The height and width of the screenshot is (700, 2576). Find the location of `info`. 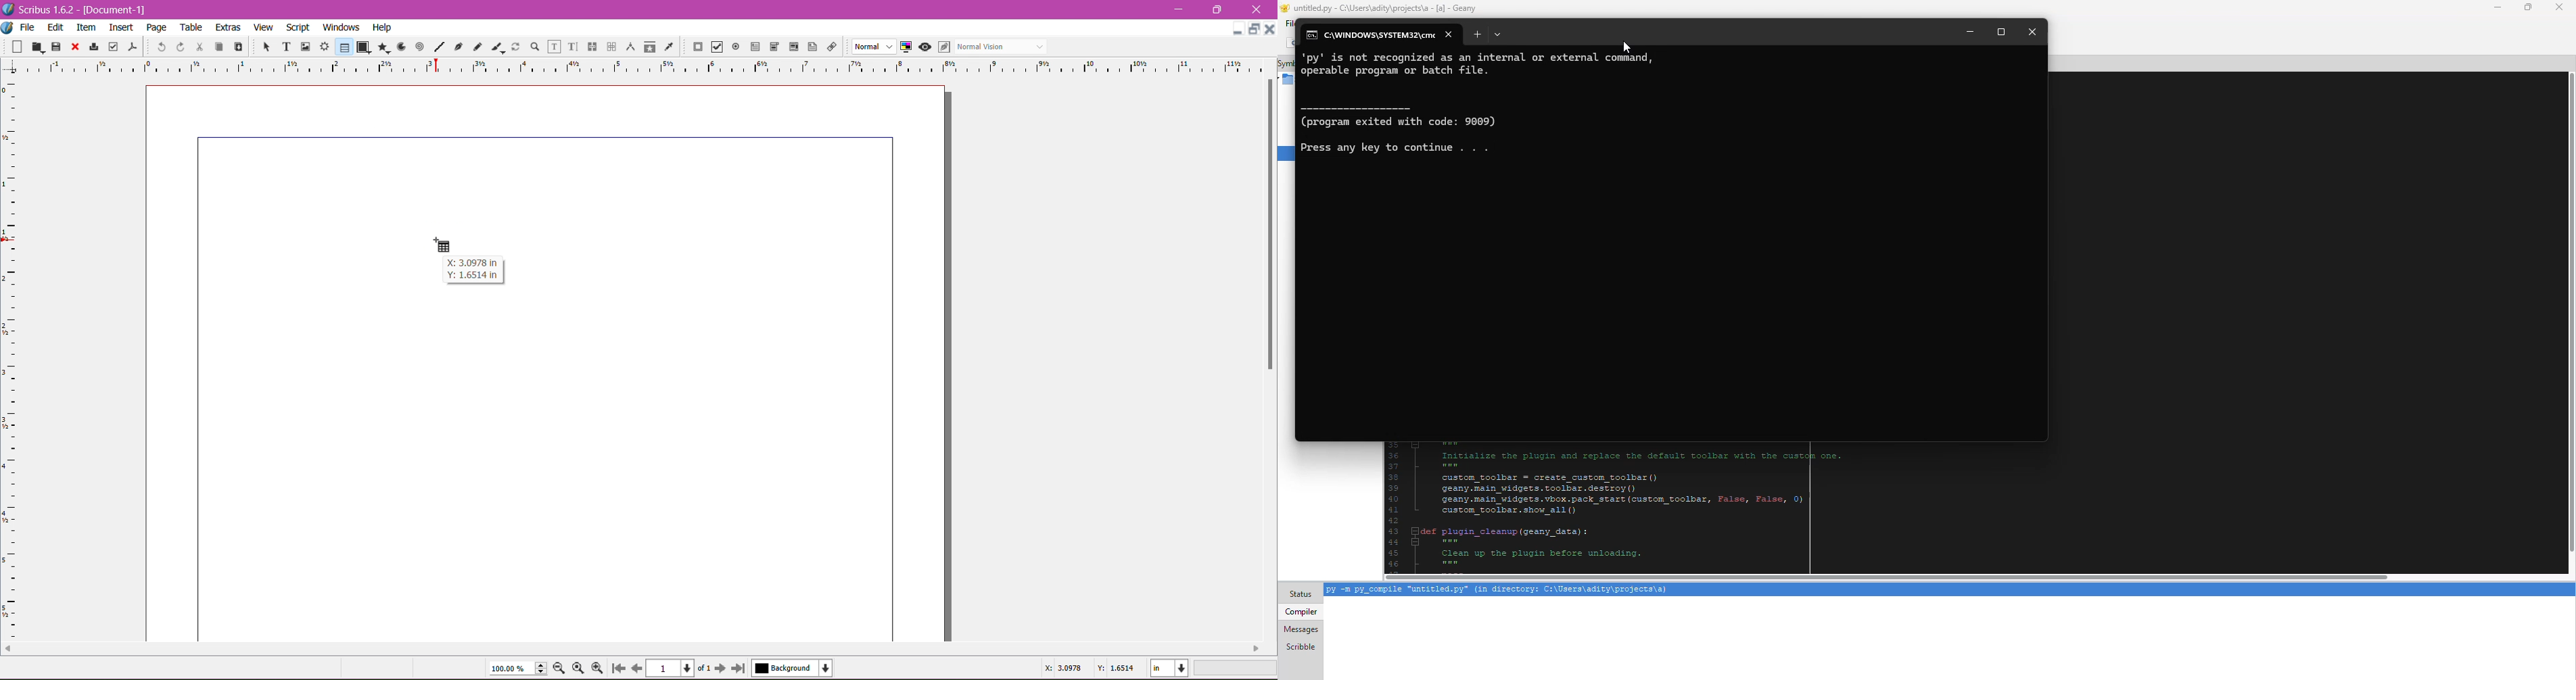

info is located at coordinates (1409, 116).